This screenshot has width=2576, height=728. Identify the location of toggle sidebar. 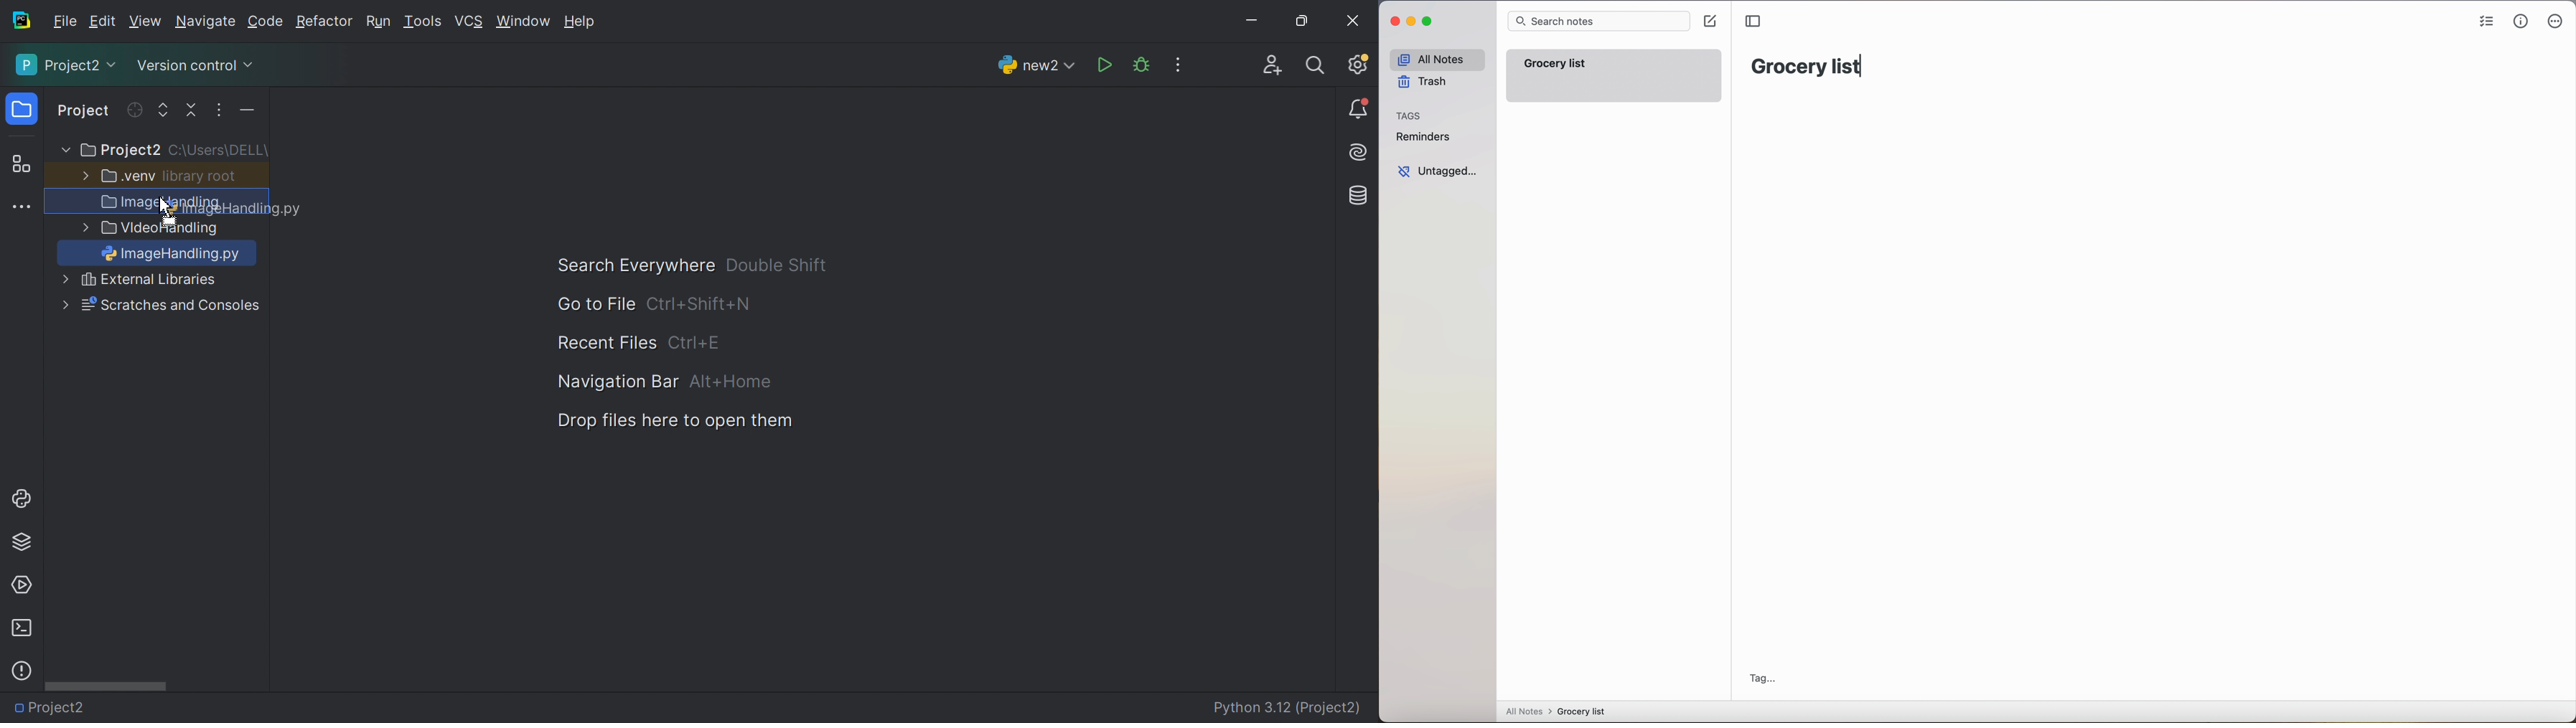
(1755, 21).